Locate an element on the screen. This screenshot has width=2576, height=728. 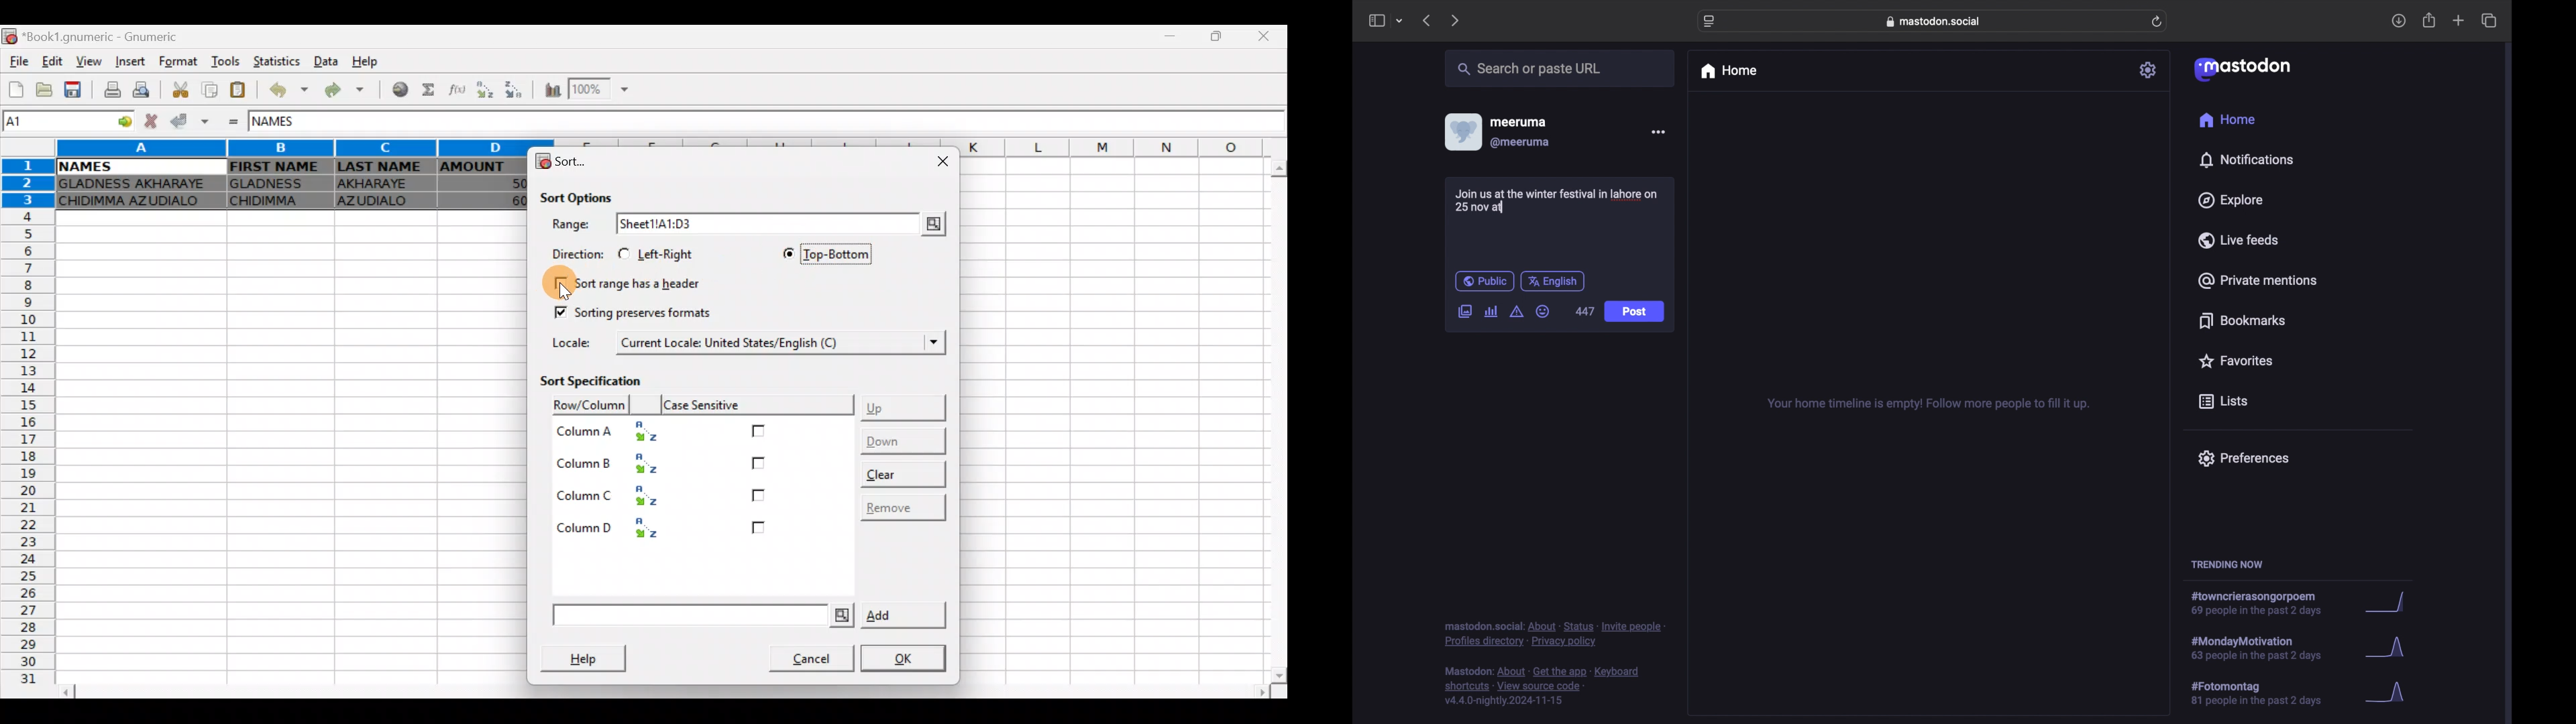
@meeruma is located at coordinates (1520, 143).